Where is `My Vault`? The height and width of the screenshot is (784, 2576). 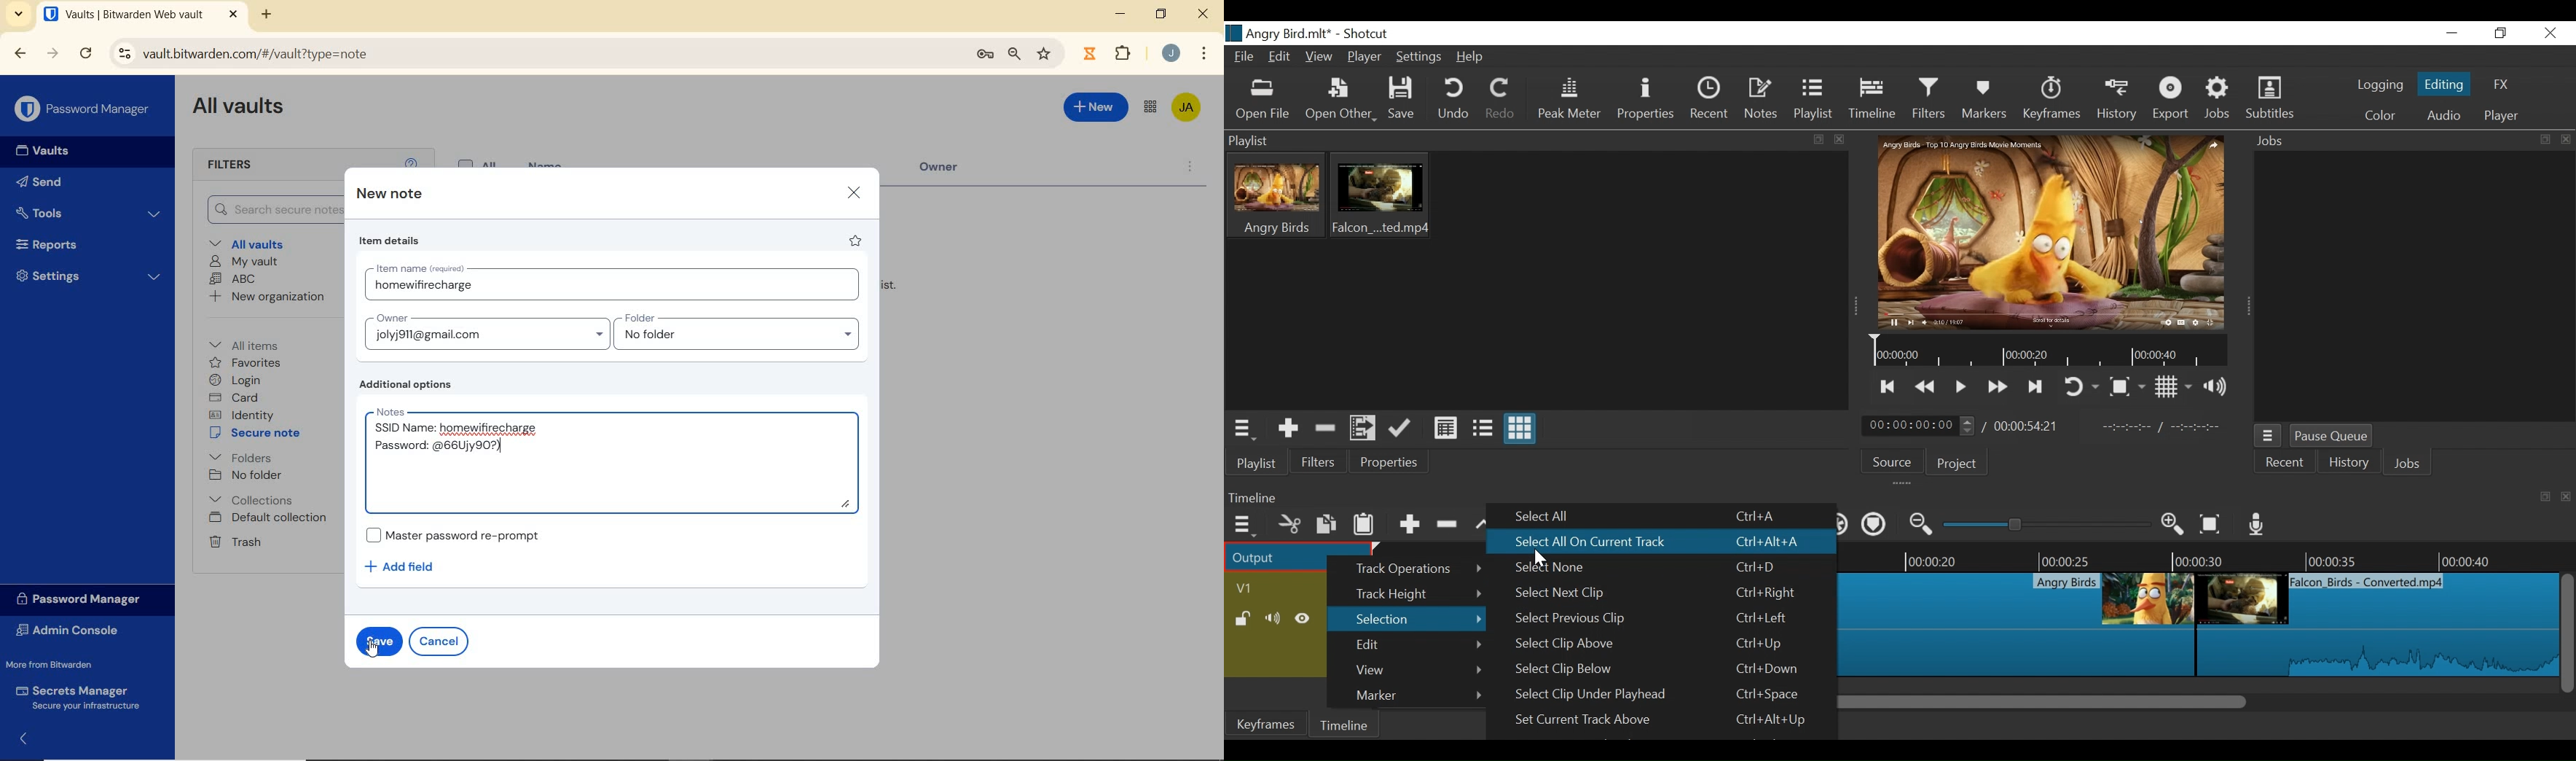 My Vault is located at coordinates (243, 262).